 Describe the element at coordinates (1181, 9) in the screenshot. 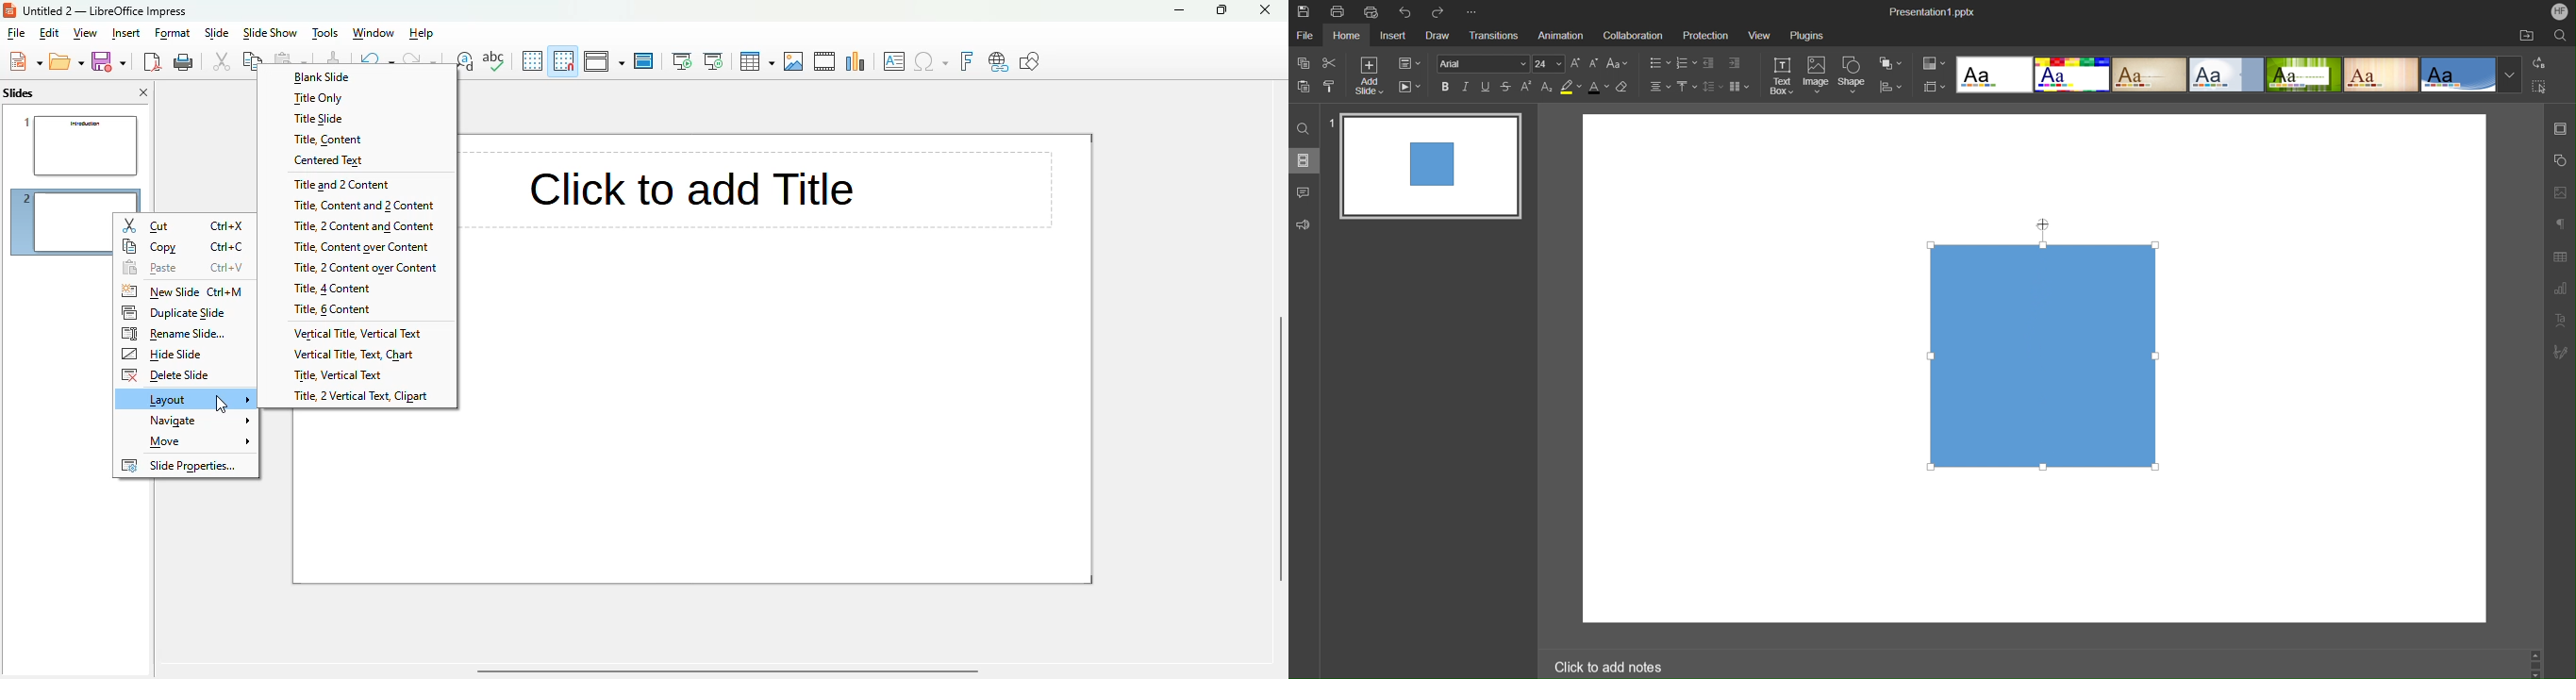

I see `minimize` at that location.